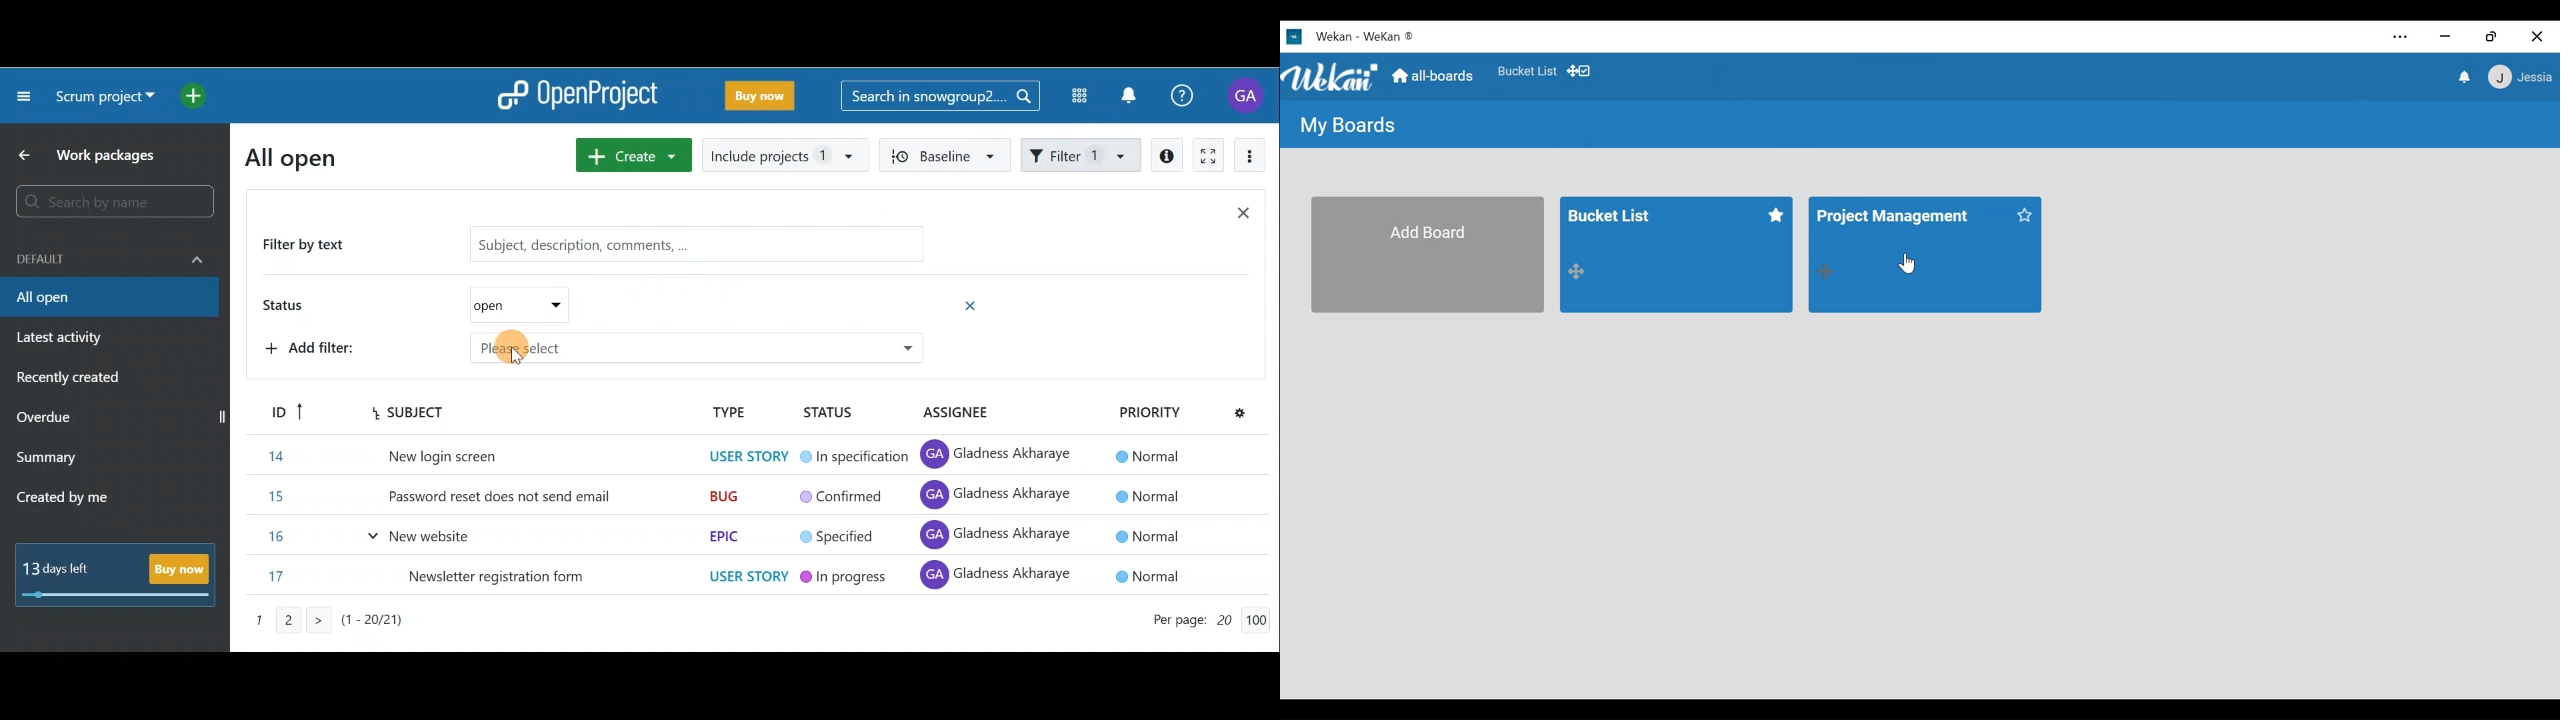 The width and height of the screenshot is (2576, 728). Describe the element at coordinates (1907, 229) in the screenshot. I see `| Project Management` at that location.